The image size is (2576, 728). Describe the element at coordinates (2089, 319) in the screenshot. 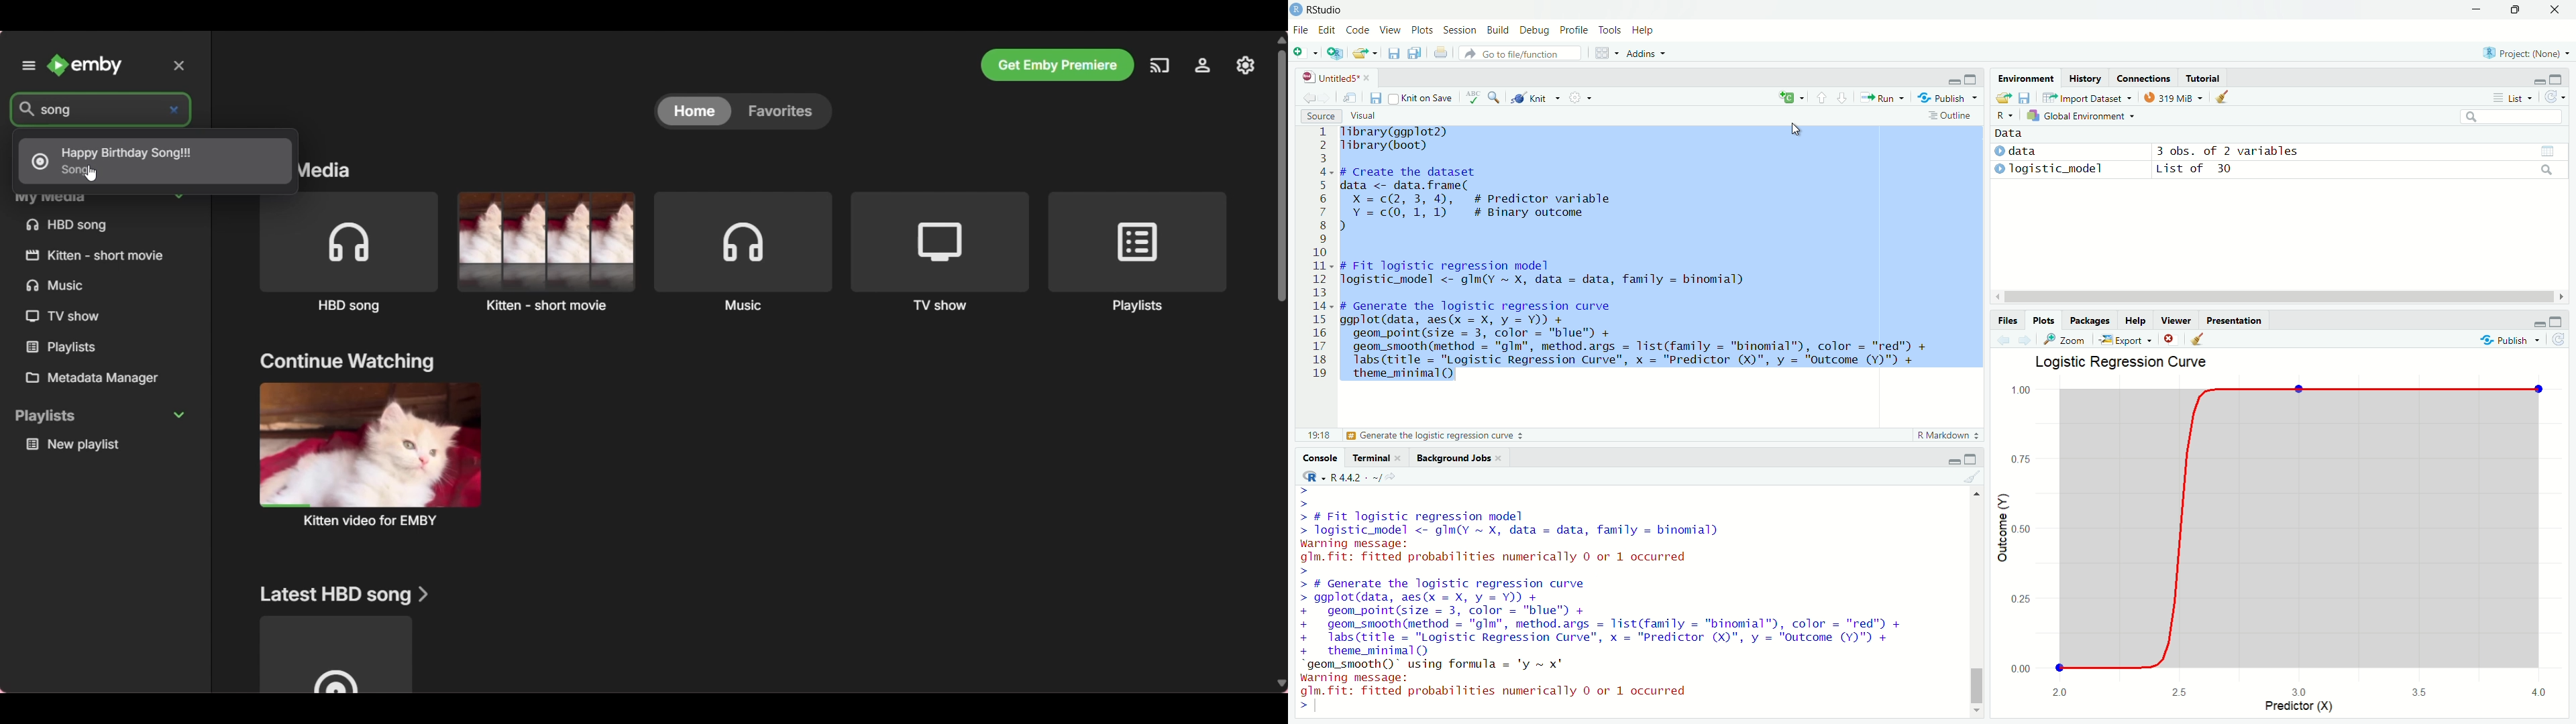

I see `Packages` at that location.